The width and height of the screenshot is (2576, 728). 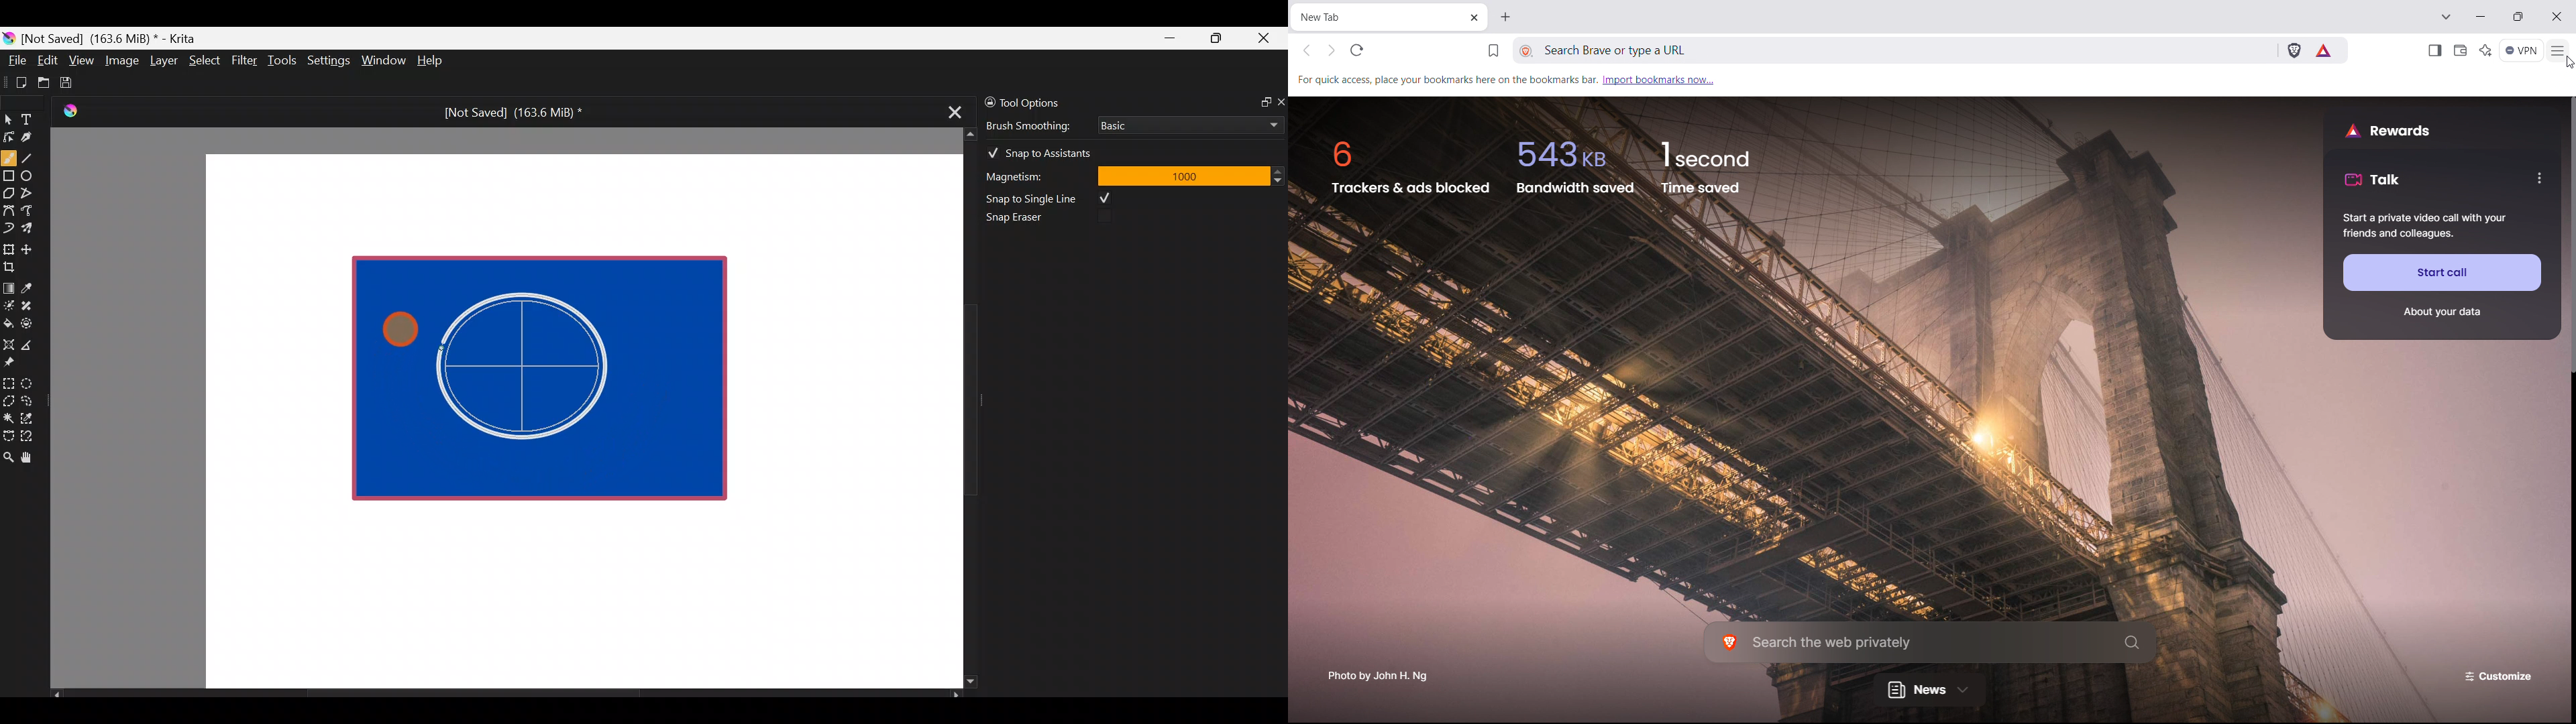 I want to click on Close, so click(x=1265, y=41).